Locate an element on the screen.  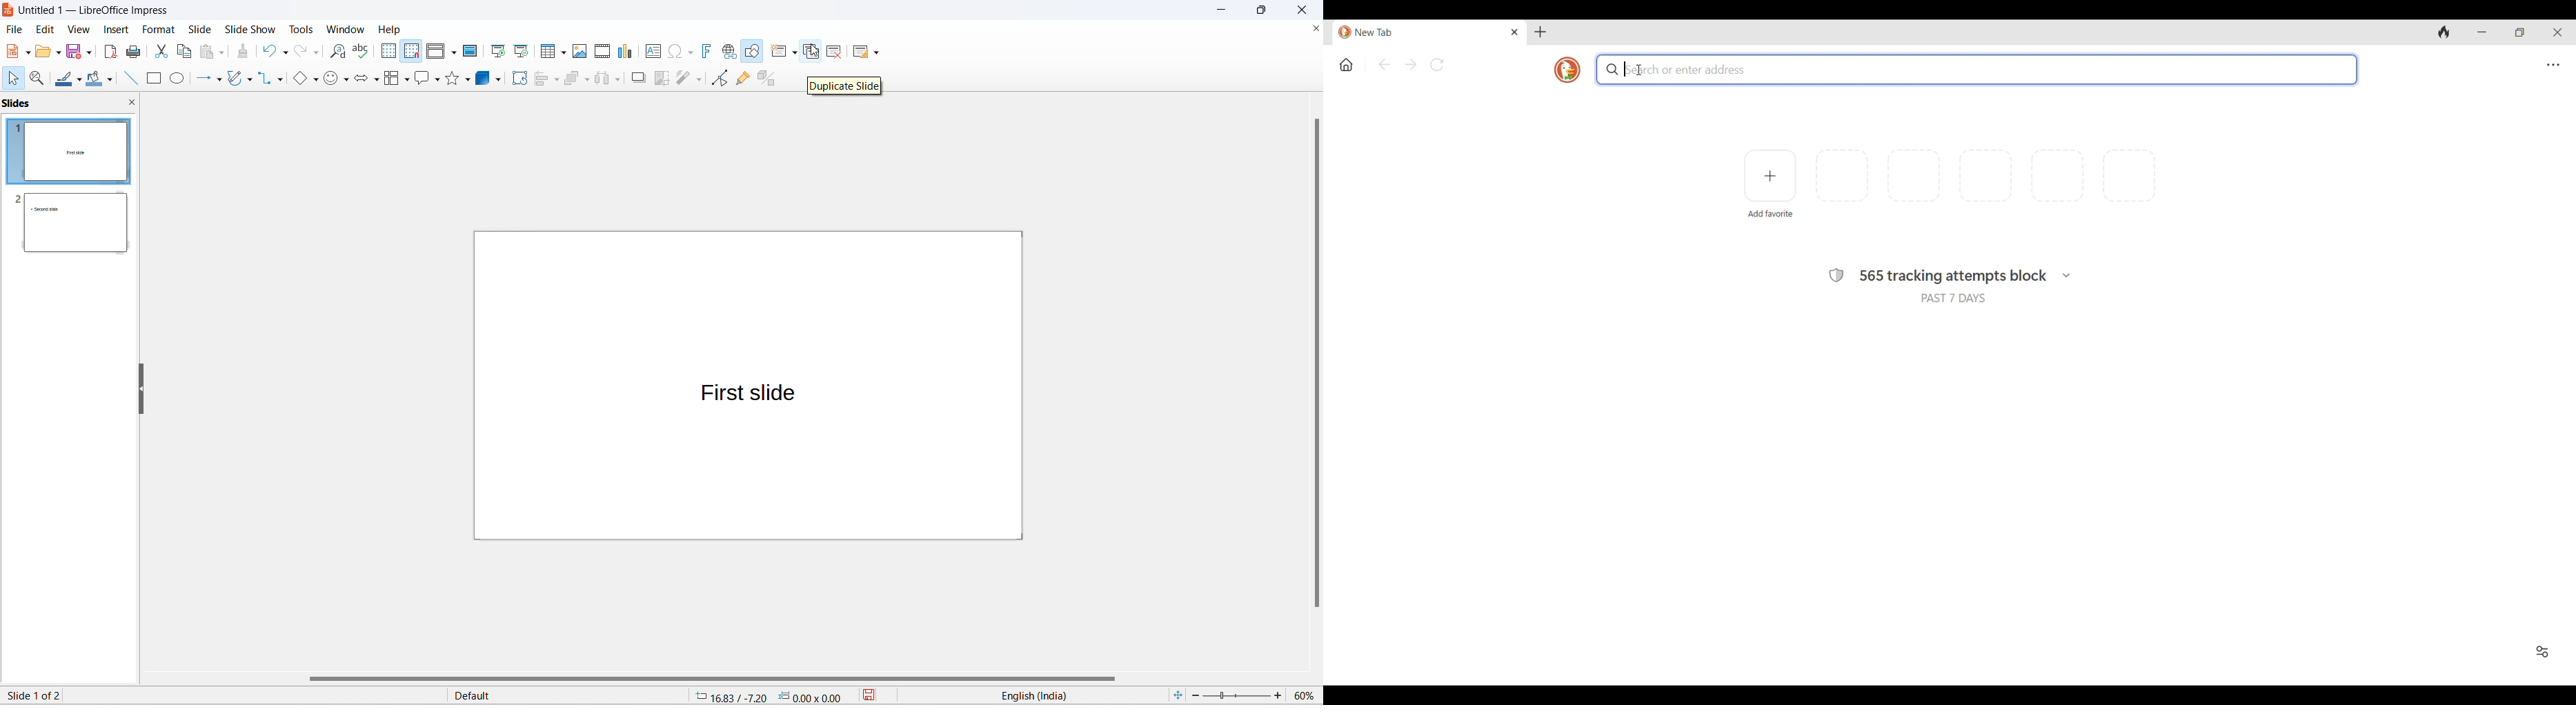
line colors is located at coordinates (59, 77).